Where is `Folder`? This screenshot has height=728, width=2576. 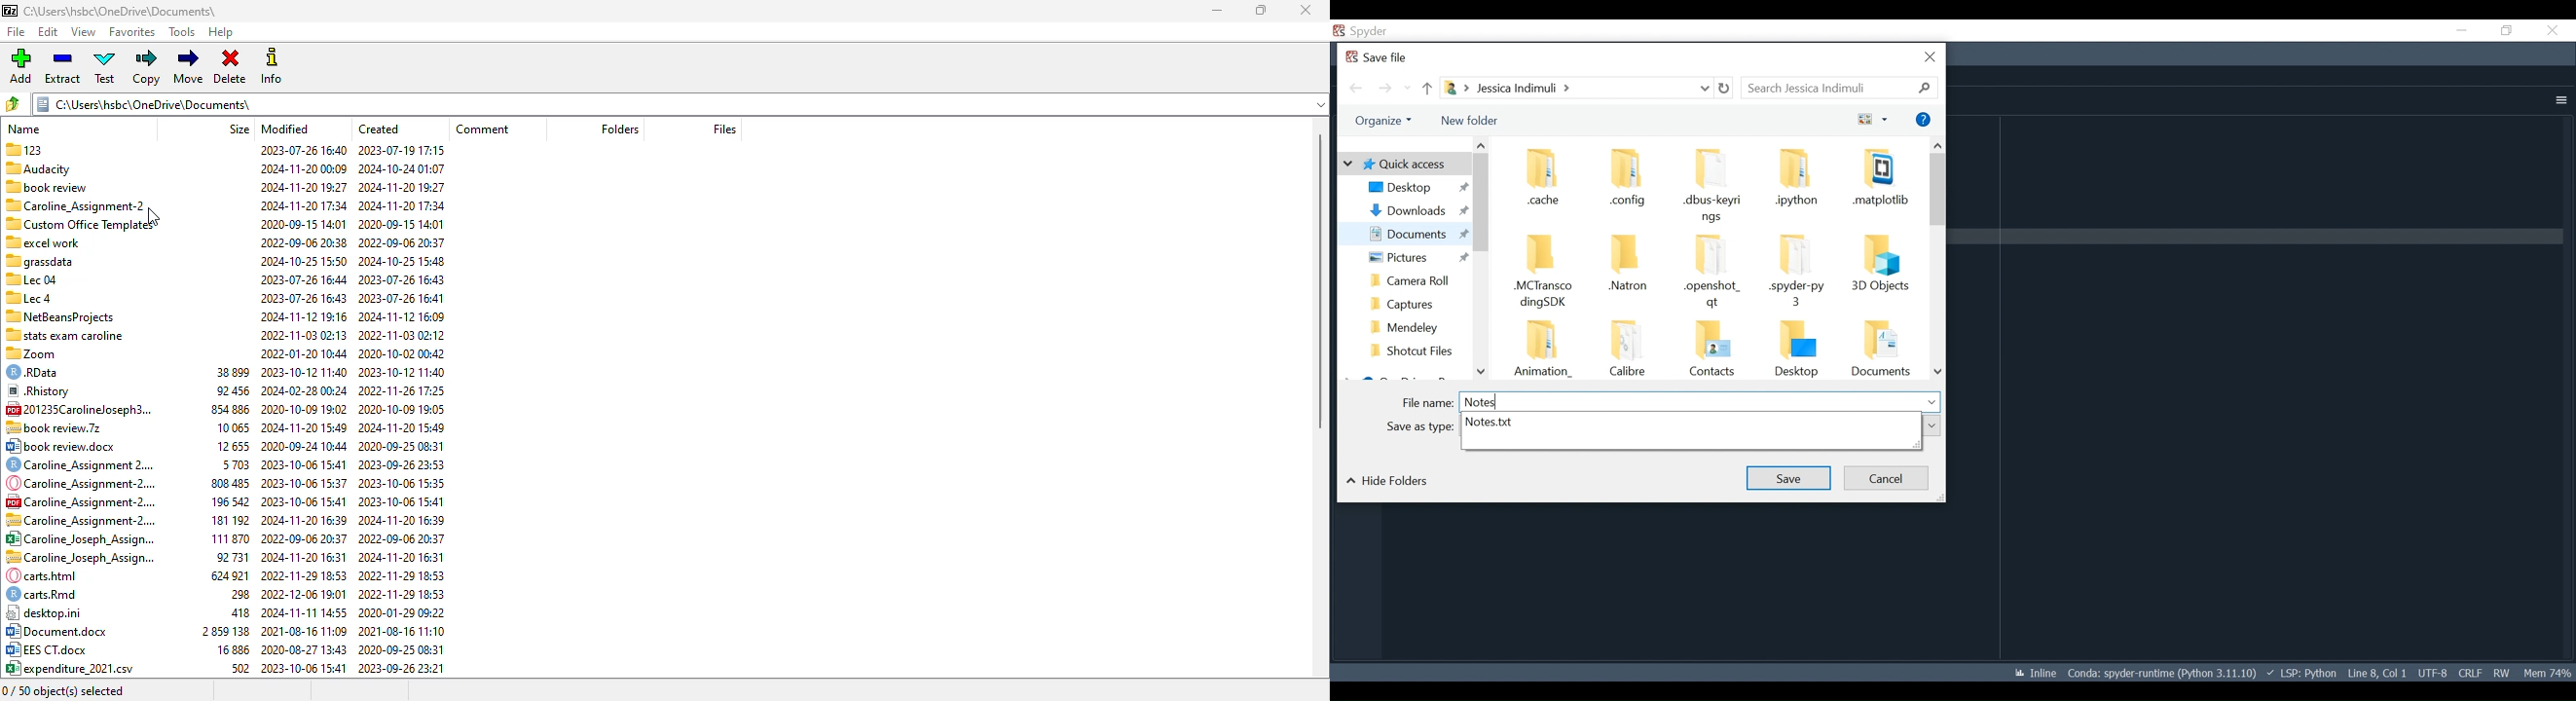
Folder is located at coordinates (1882, 273).